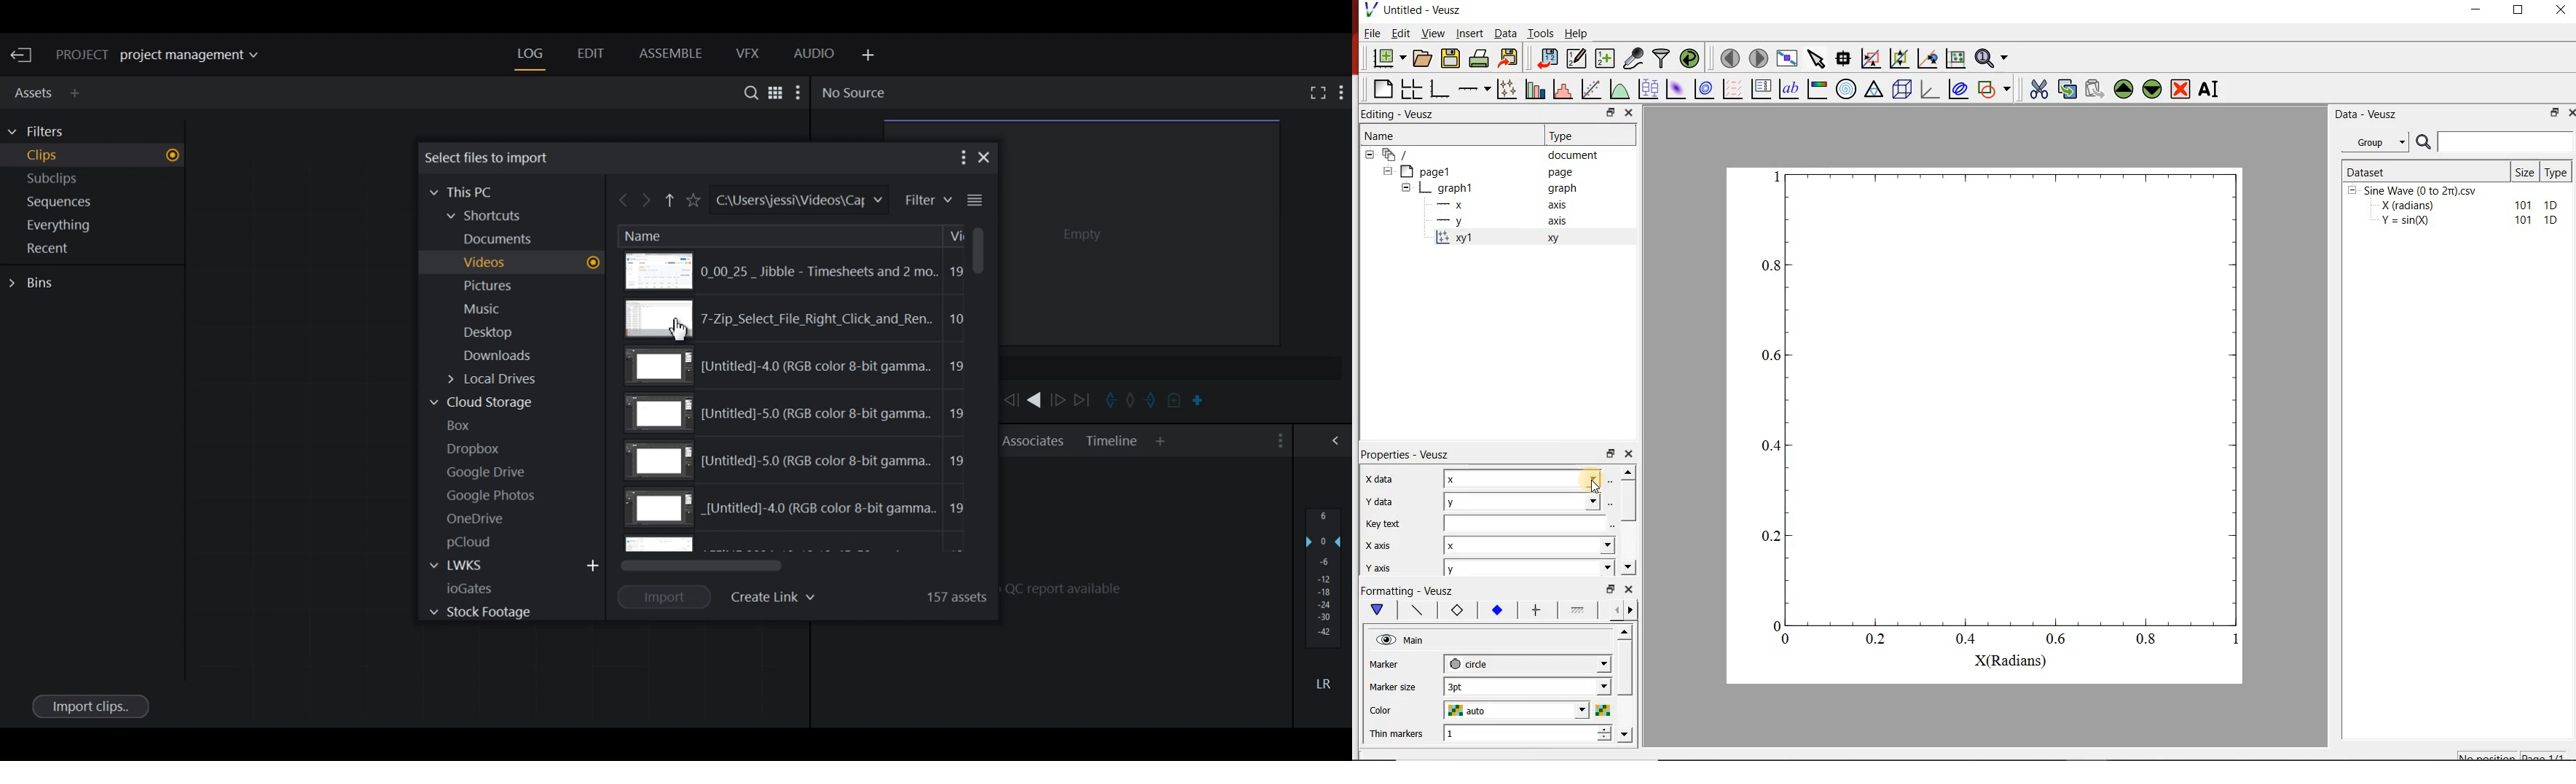  What do you see at coordinates (1323, 683) in the screenshot?
I see `Mute` at bounding box center [1323, 683].